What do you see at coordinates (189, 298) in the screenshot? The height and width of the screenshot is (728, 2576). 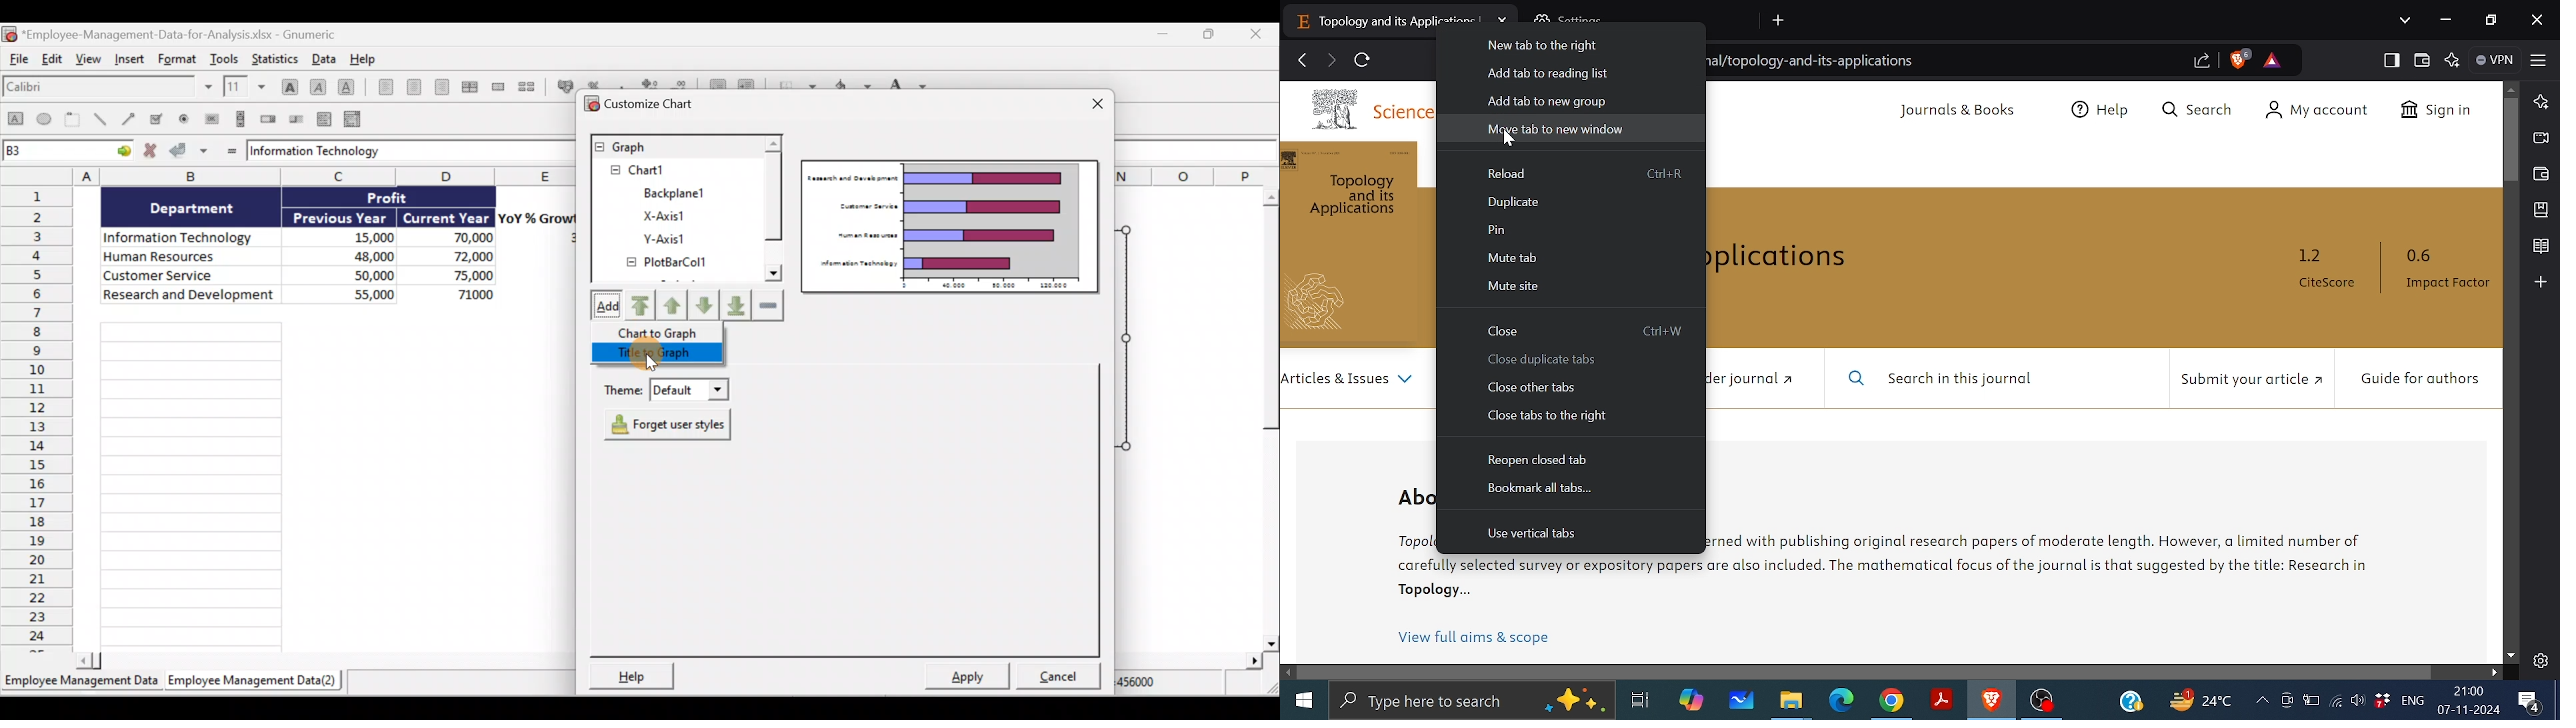 I see `Research and Development` at bounding box center [189, 298].